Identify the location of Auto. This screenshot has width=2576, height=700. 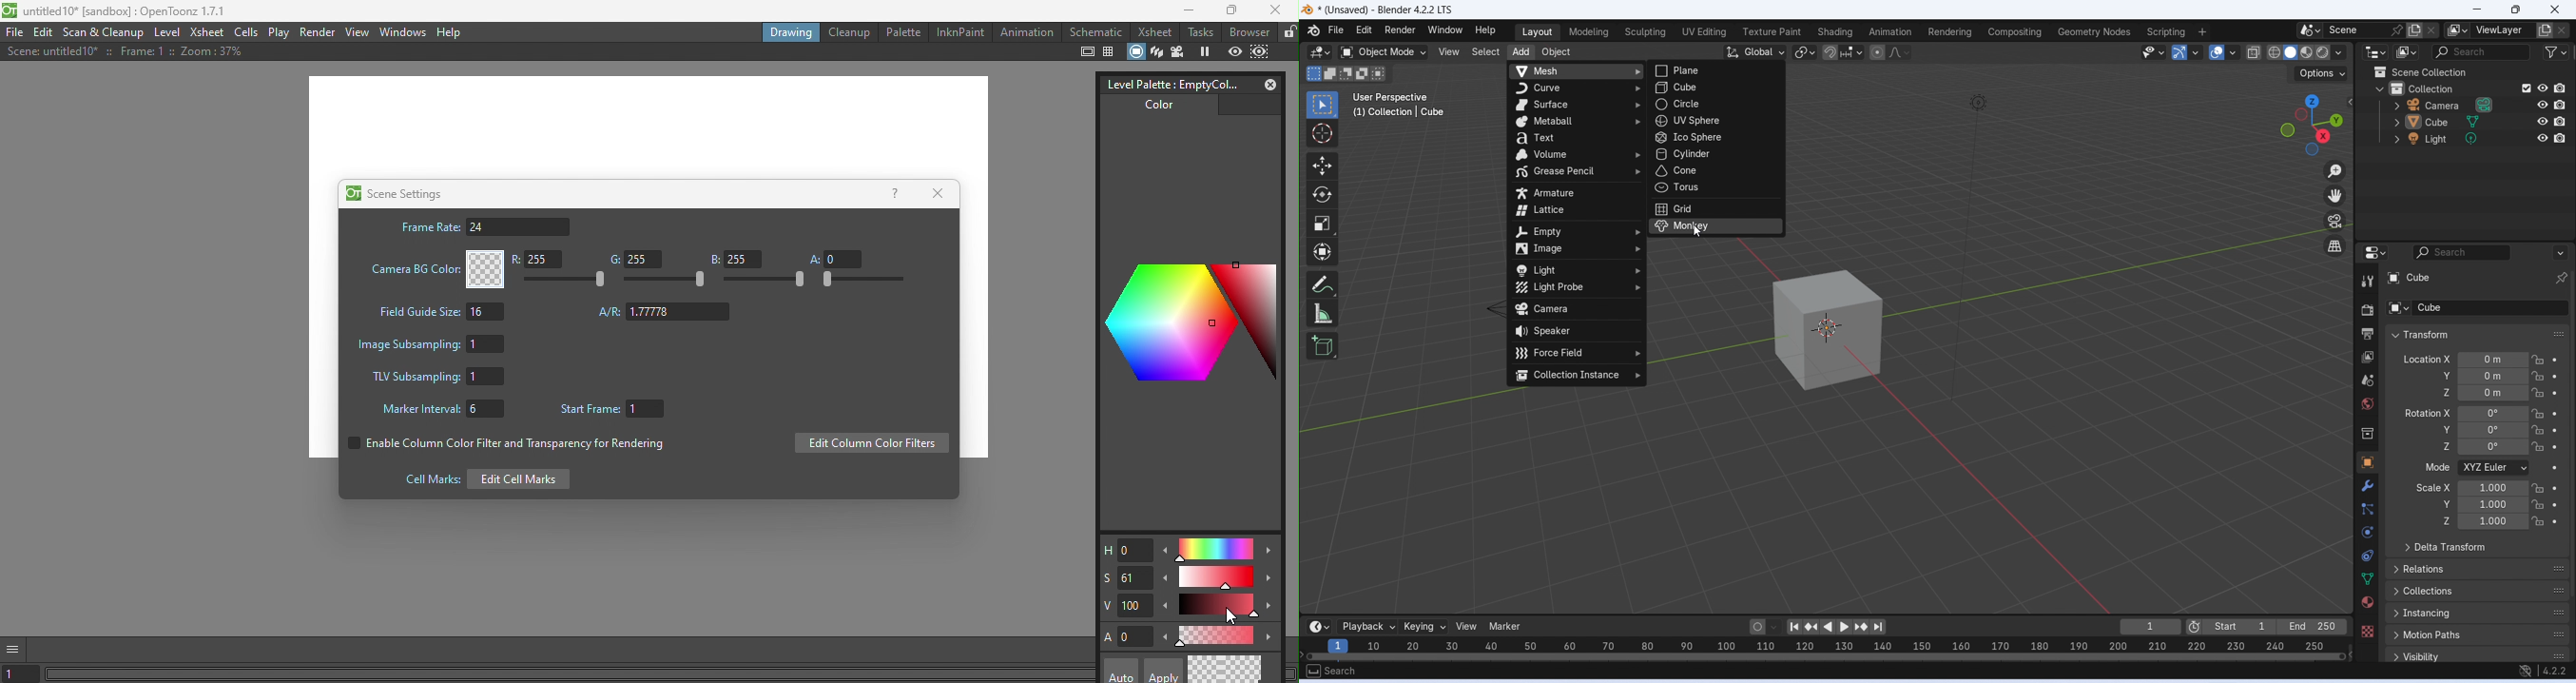
(1121, 671).